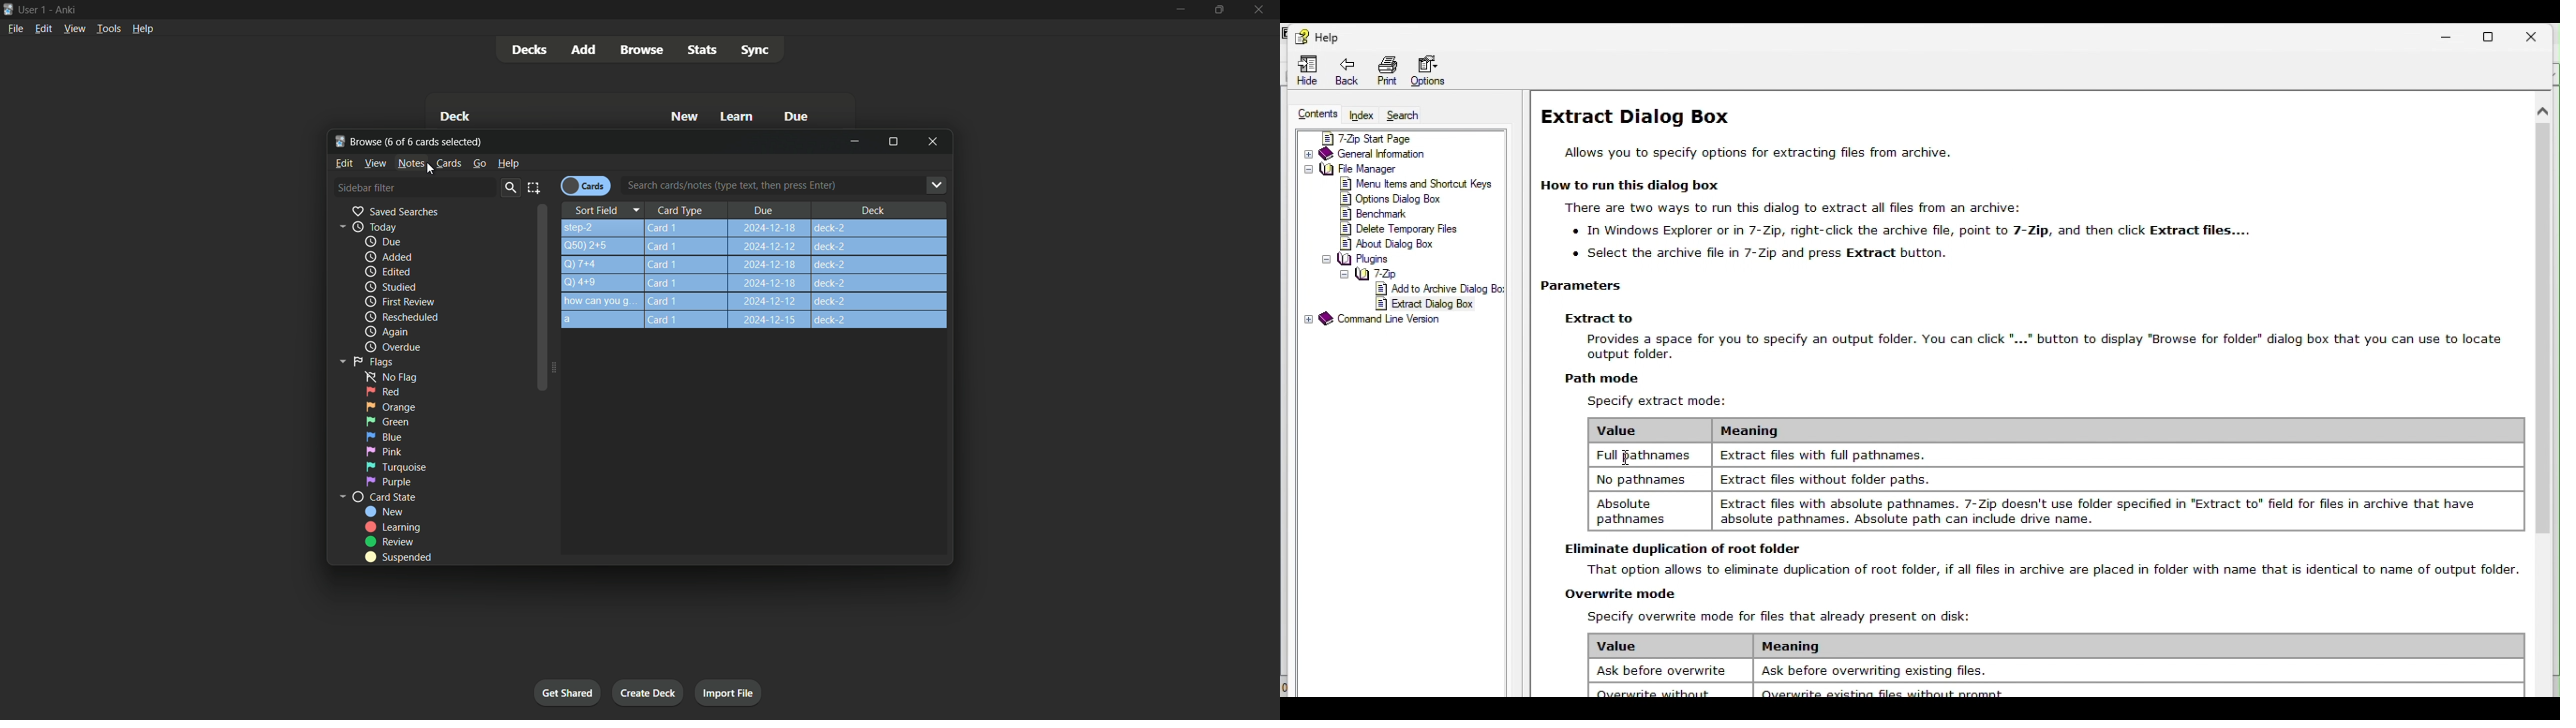  What do you see at coordinates (789, 187) in the screenshot?
I see `Search cards/notes (type text, then press Enter)` at bounding box center [789, 187].